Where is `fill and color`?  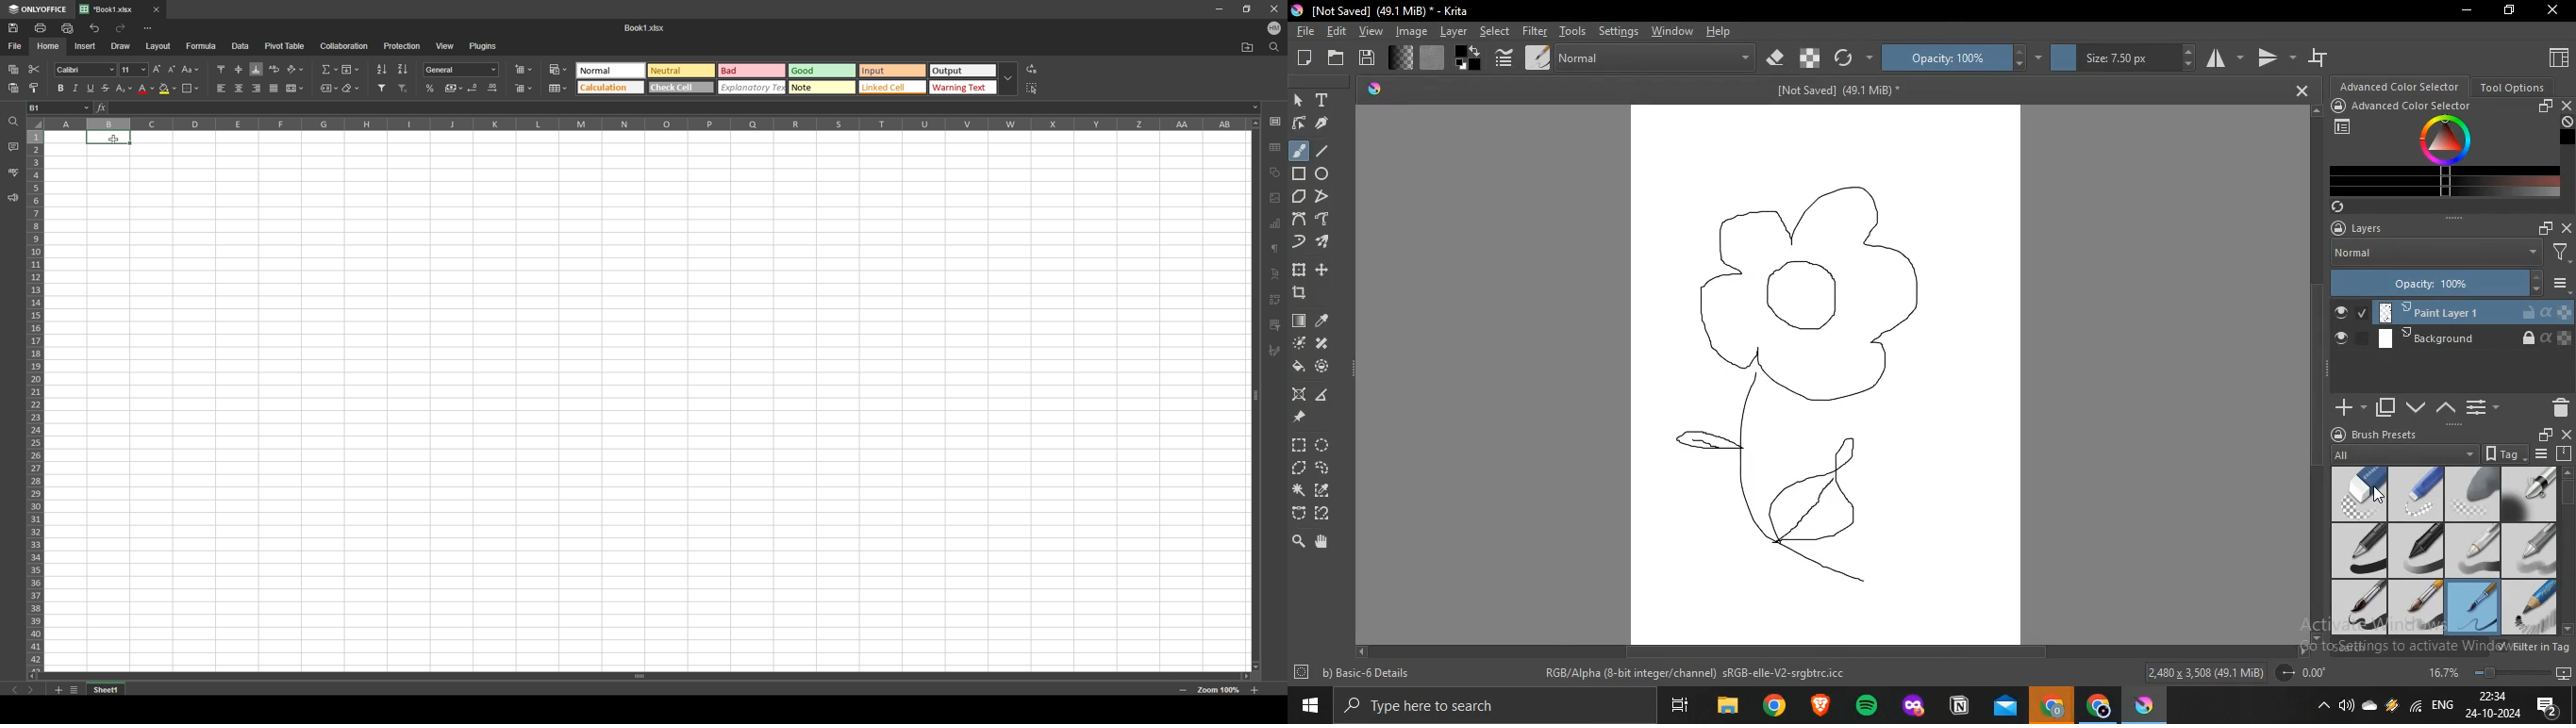
fill and color is located at coordinates (1323, 367).